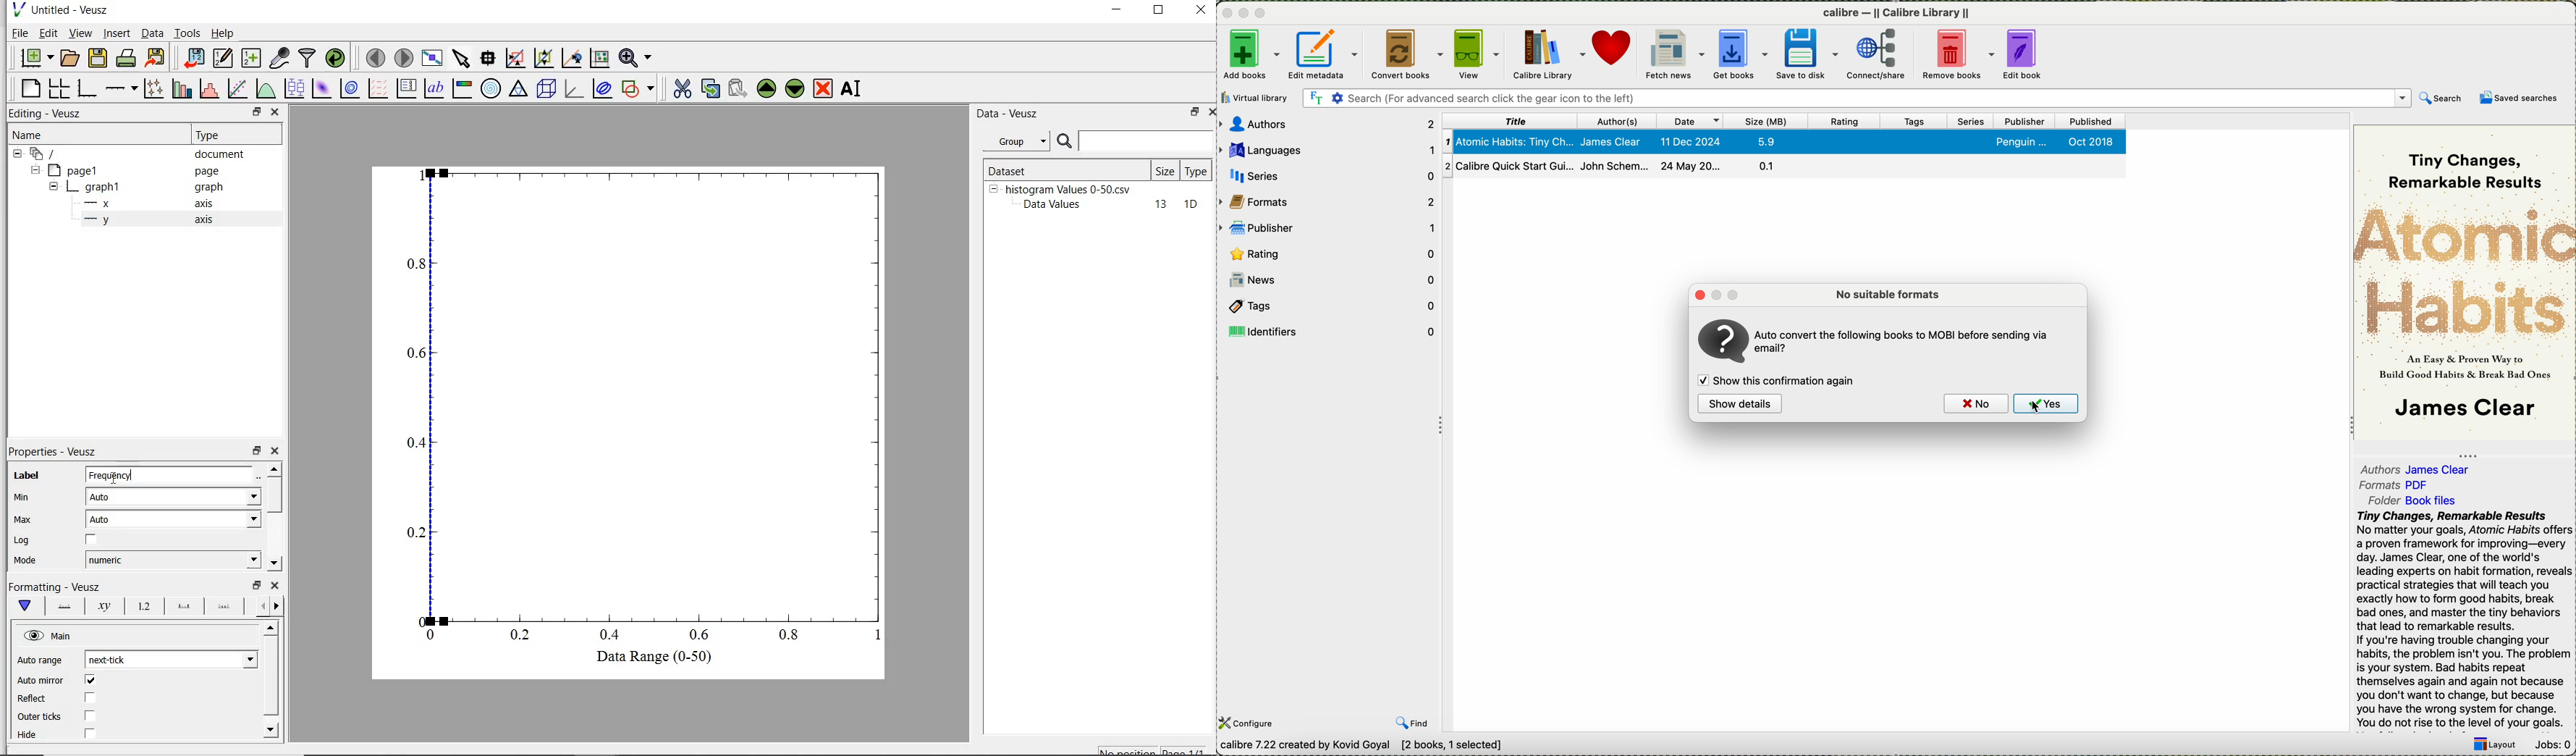  What do you see at coordinates (26, 735) in the screenshot?
I see `| Hide` at bounding box center [26, 735].